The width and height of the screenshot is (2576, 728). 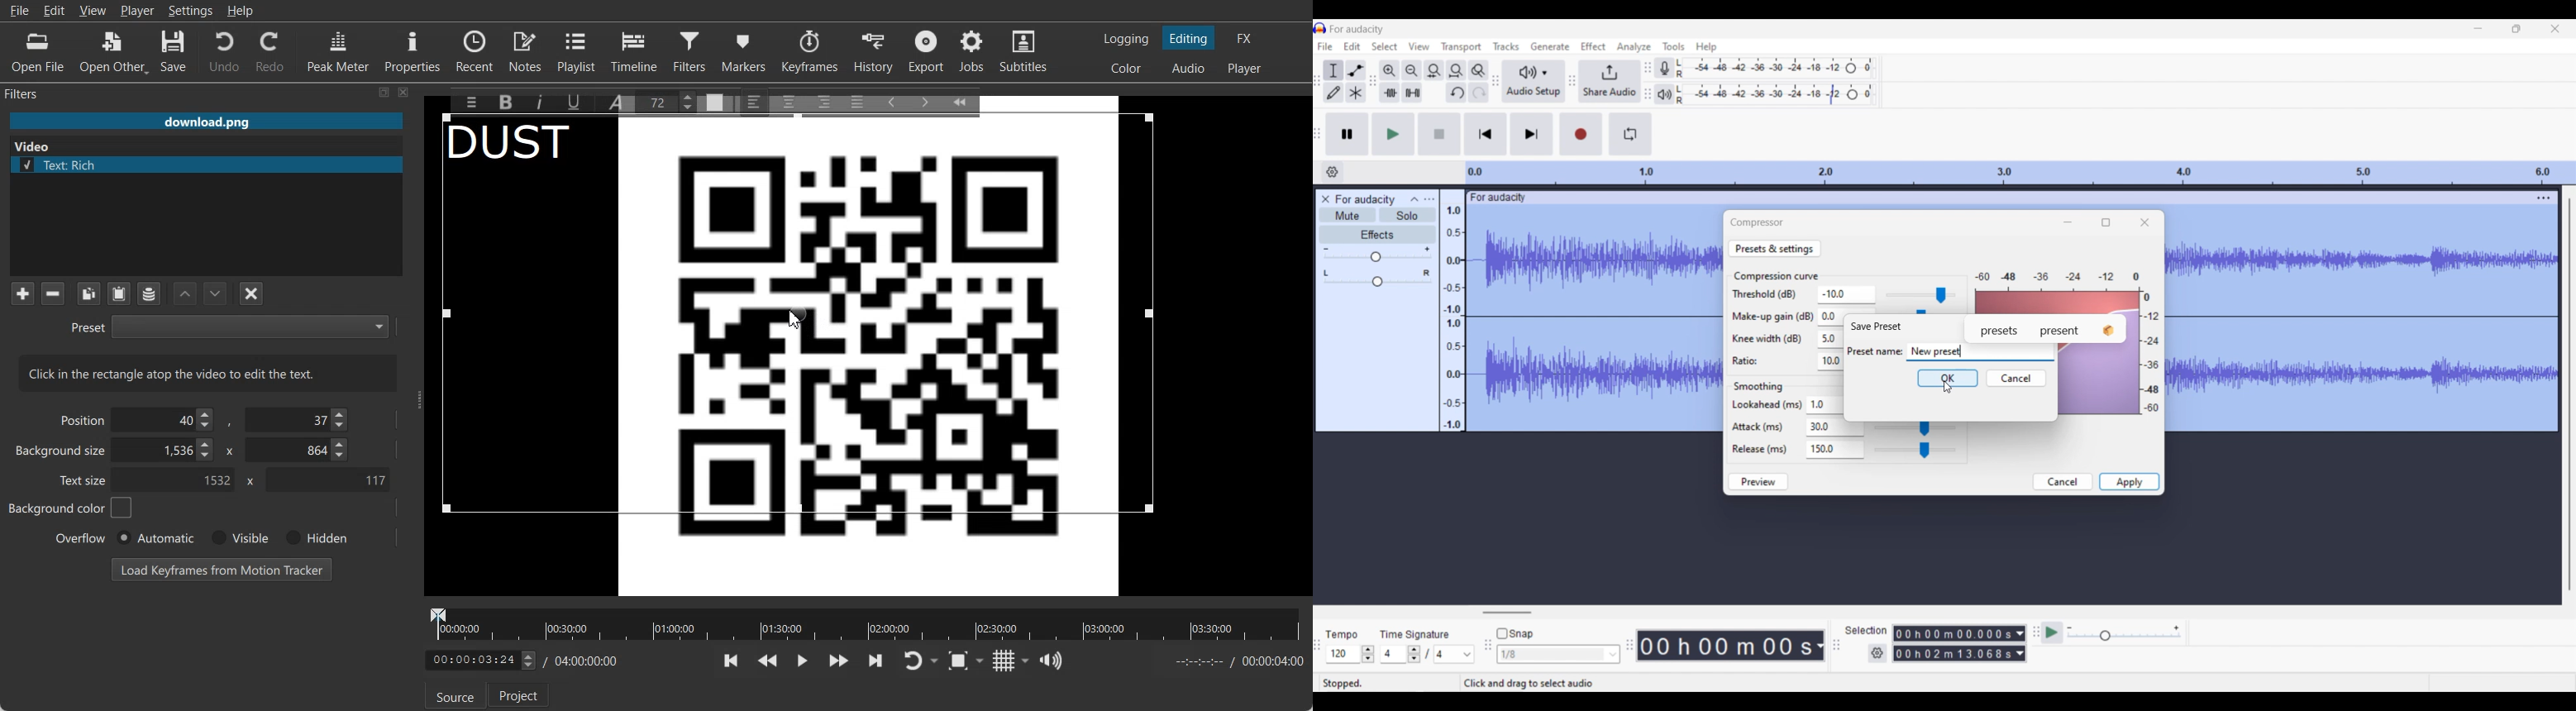 What do you see at coordinates (1843, 294) in the screenshot?
I see `Text boxe to type in Threshold` at bounding box center [1843, 294].